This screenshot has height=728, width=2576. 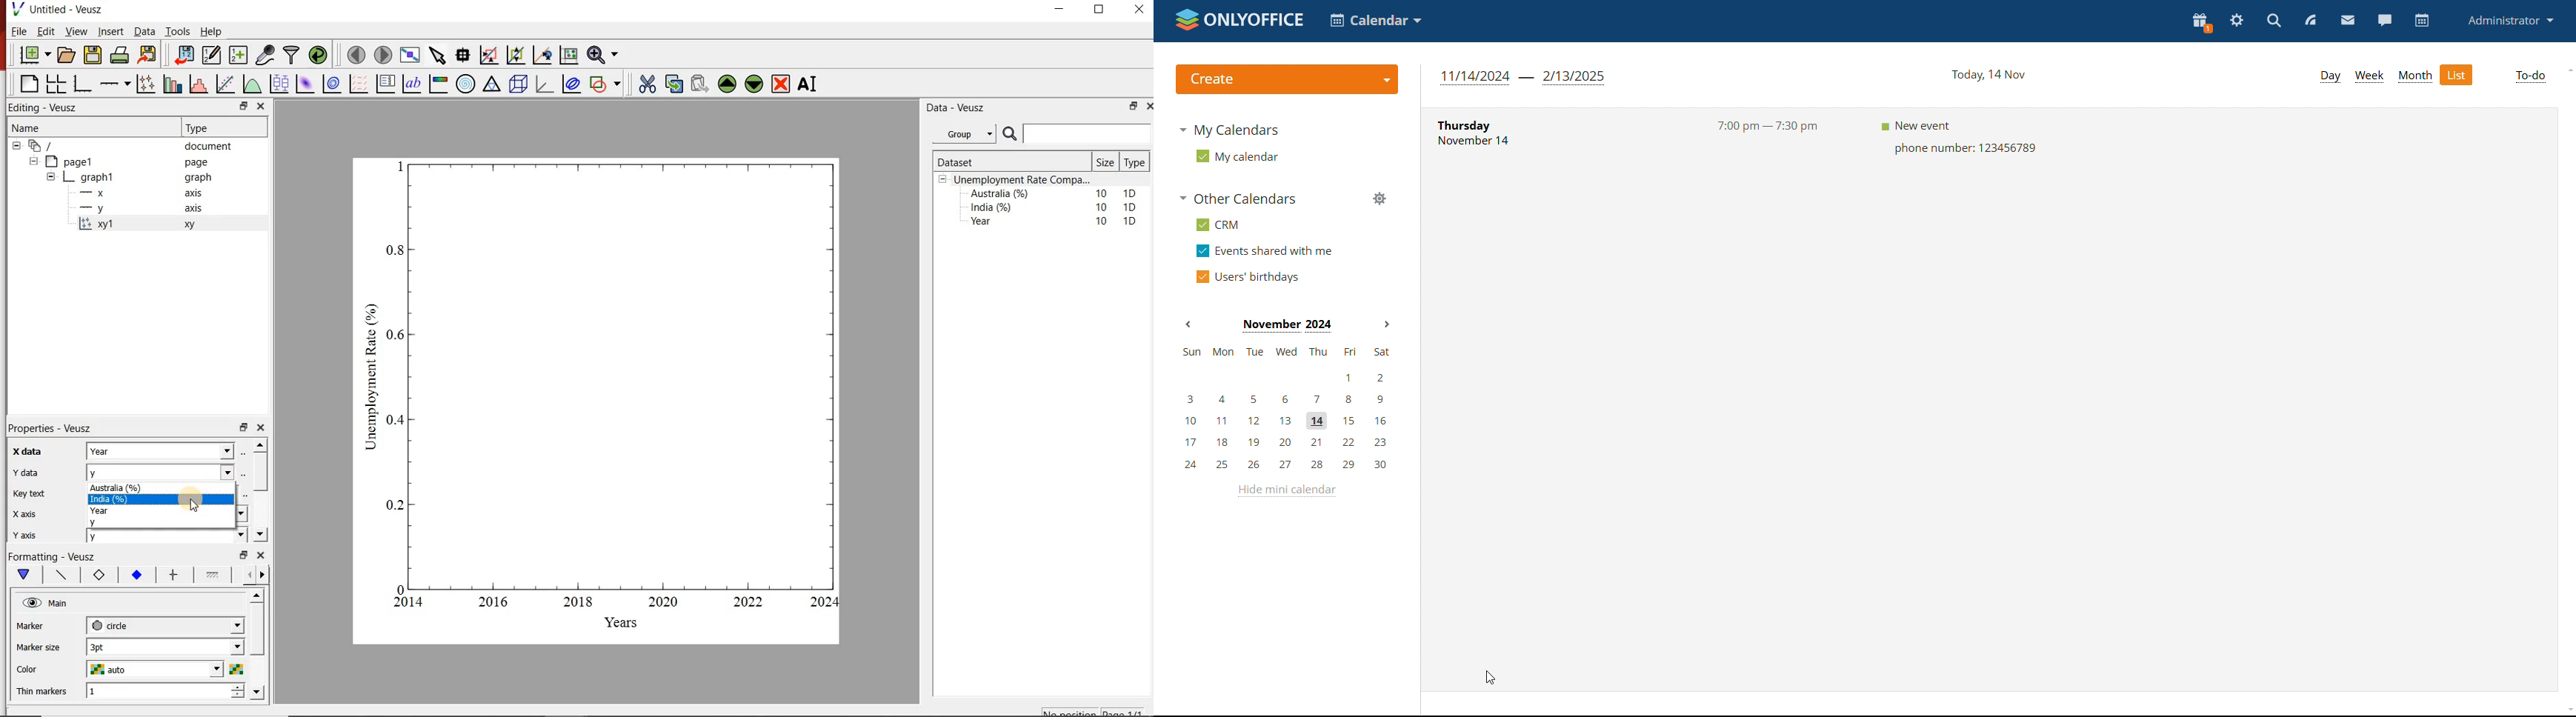 What do you see at coordinates (1285, 409) in the screenshot?
I see `mini calendar` at bounding box center [1285, 409].